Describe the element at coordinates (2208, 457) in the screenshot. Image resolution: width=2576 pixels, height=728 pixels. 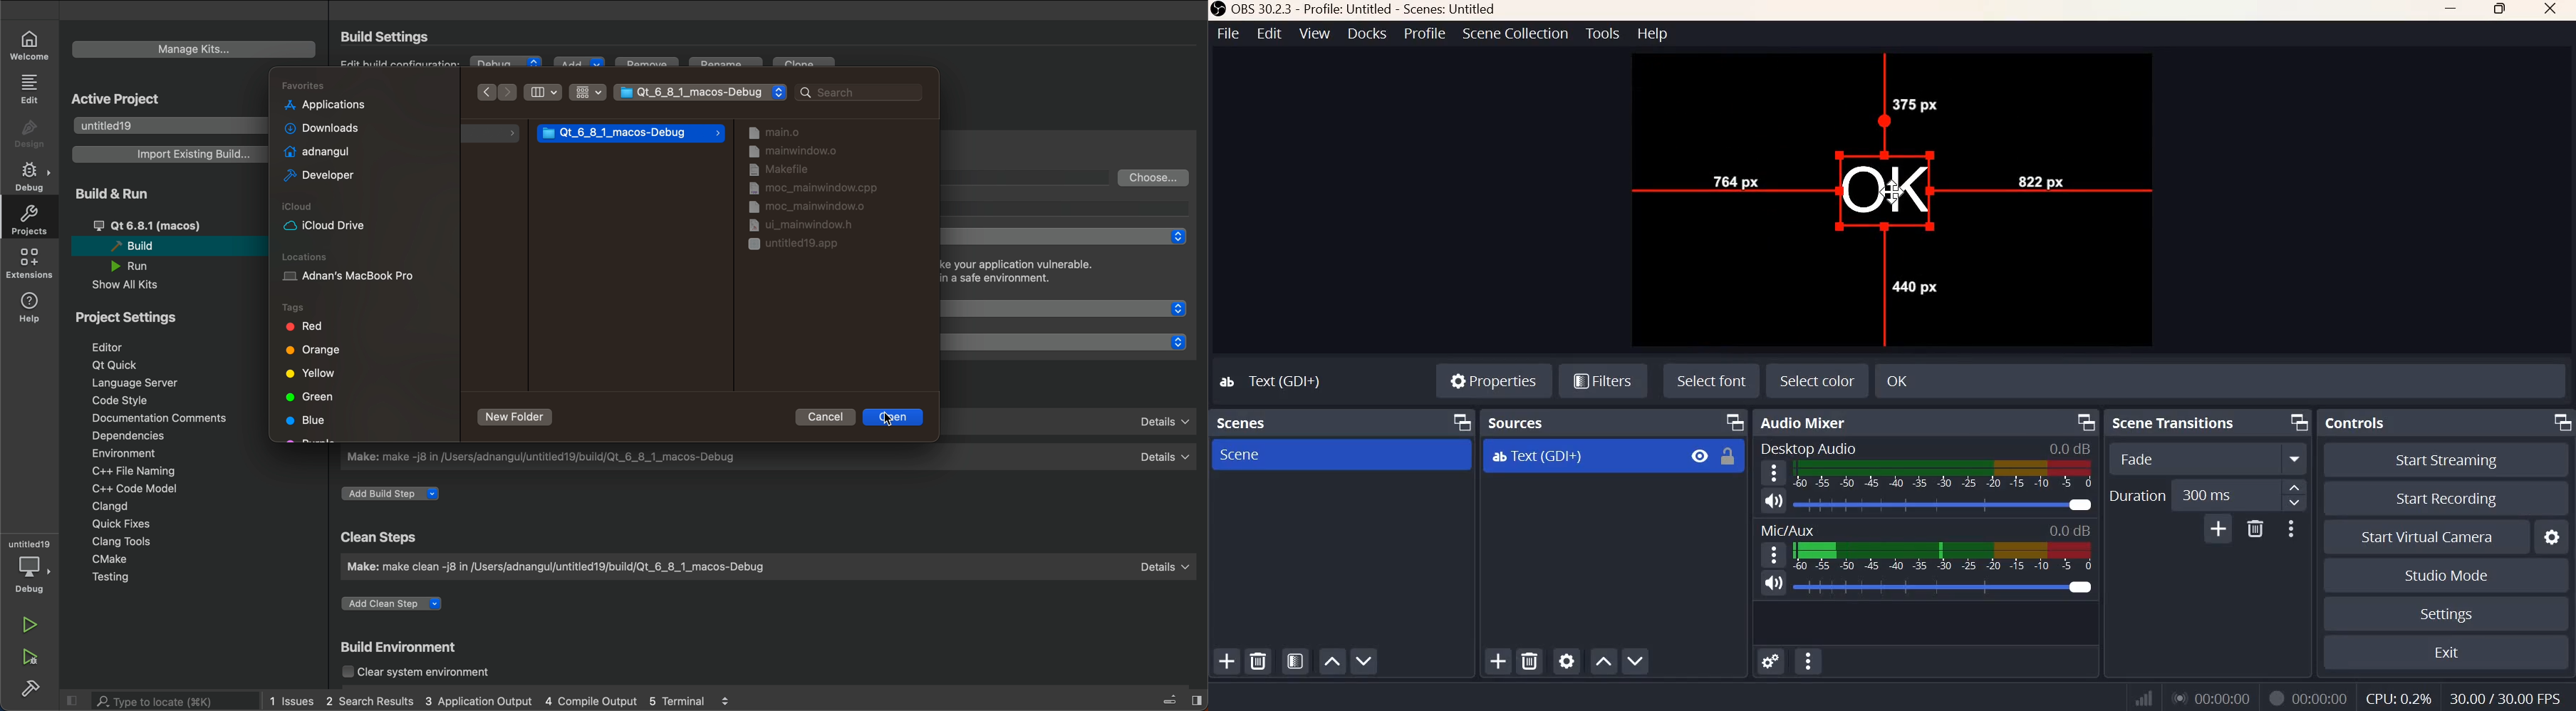
I see `Transition Type Dropdown` at that location.